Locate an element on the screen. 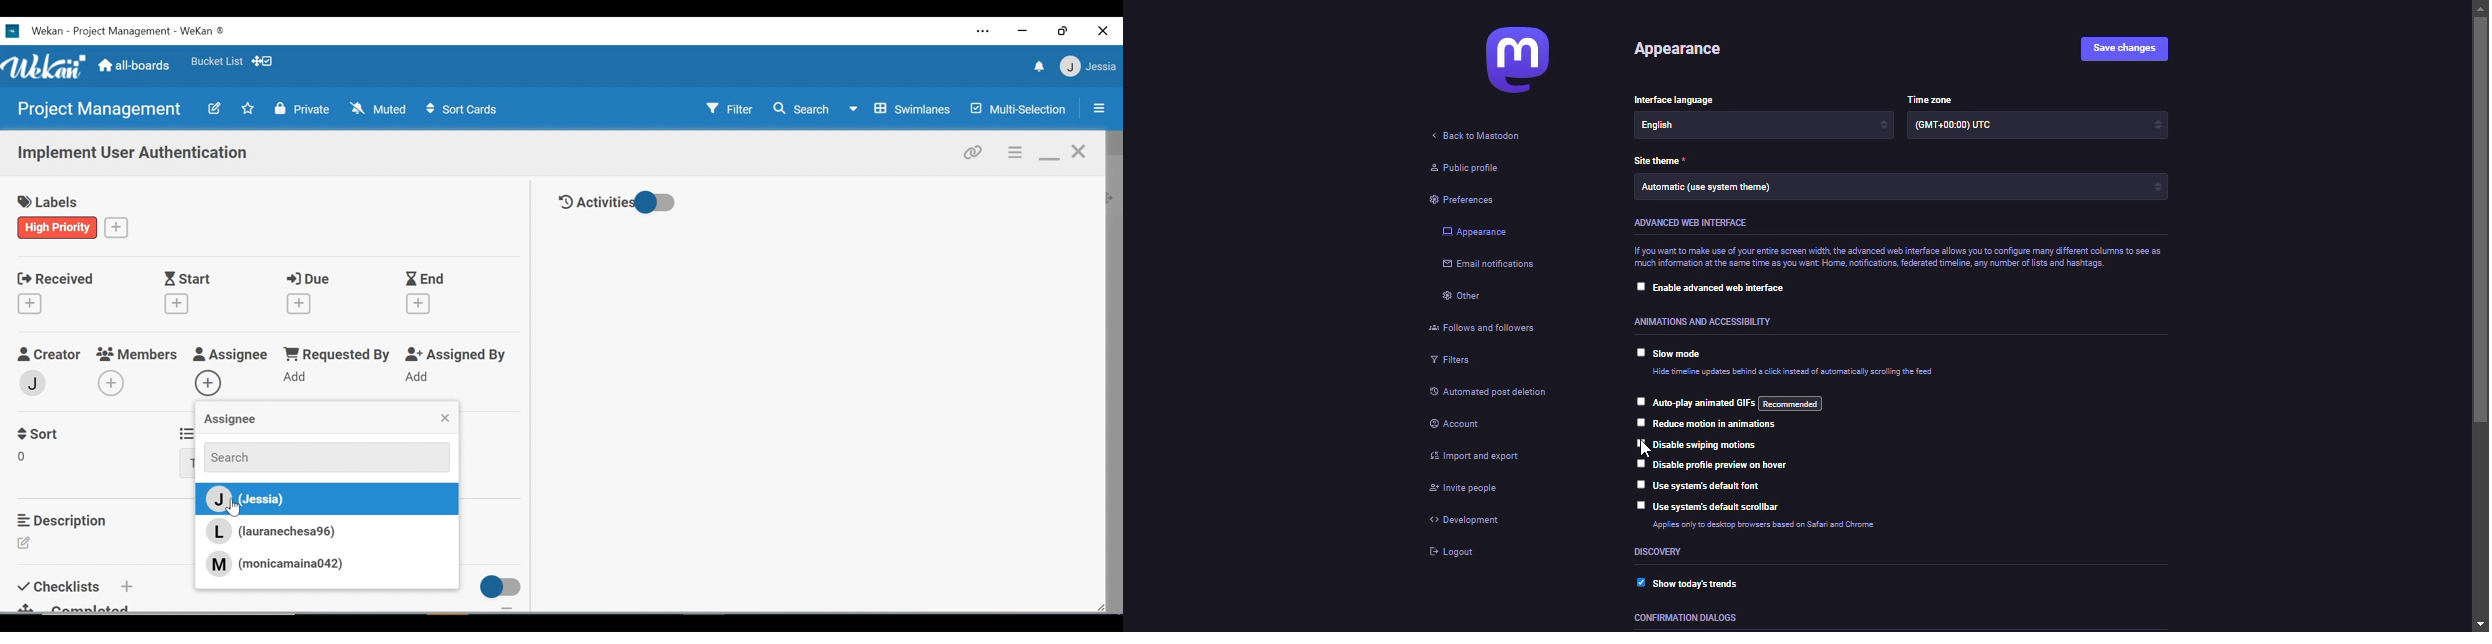  Add is located at coordinates (419, 377).